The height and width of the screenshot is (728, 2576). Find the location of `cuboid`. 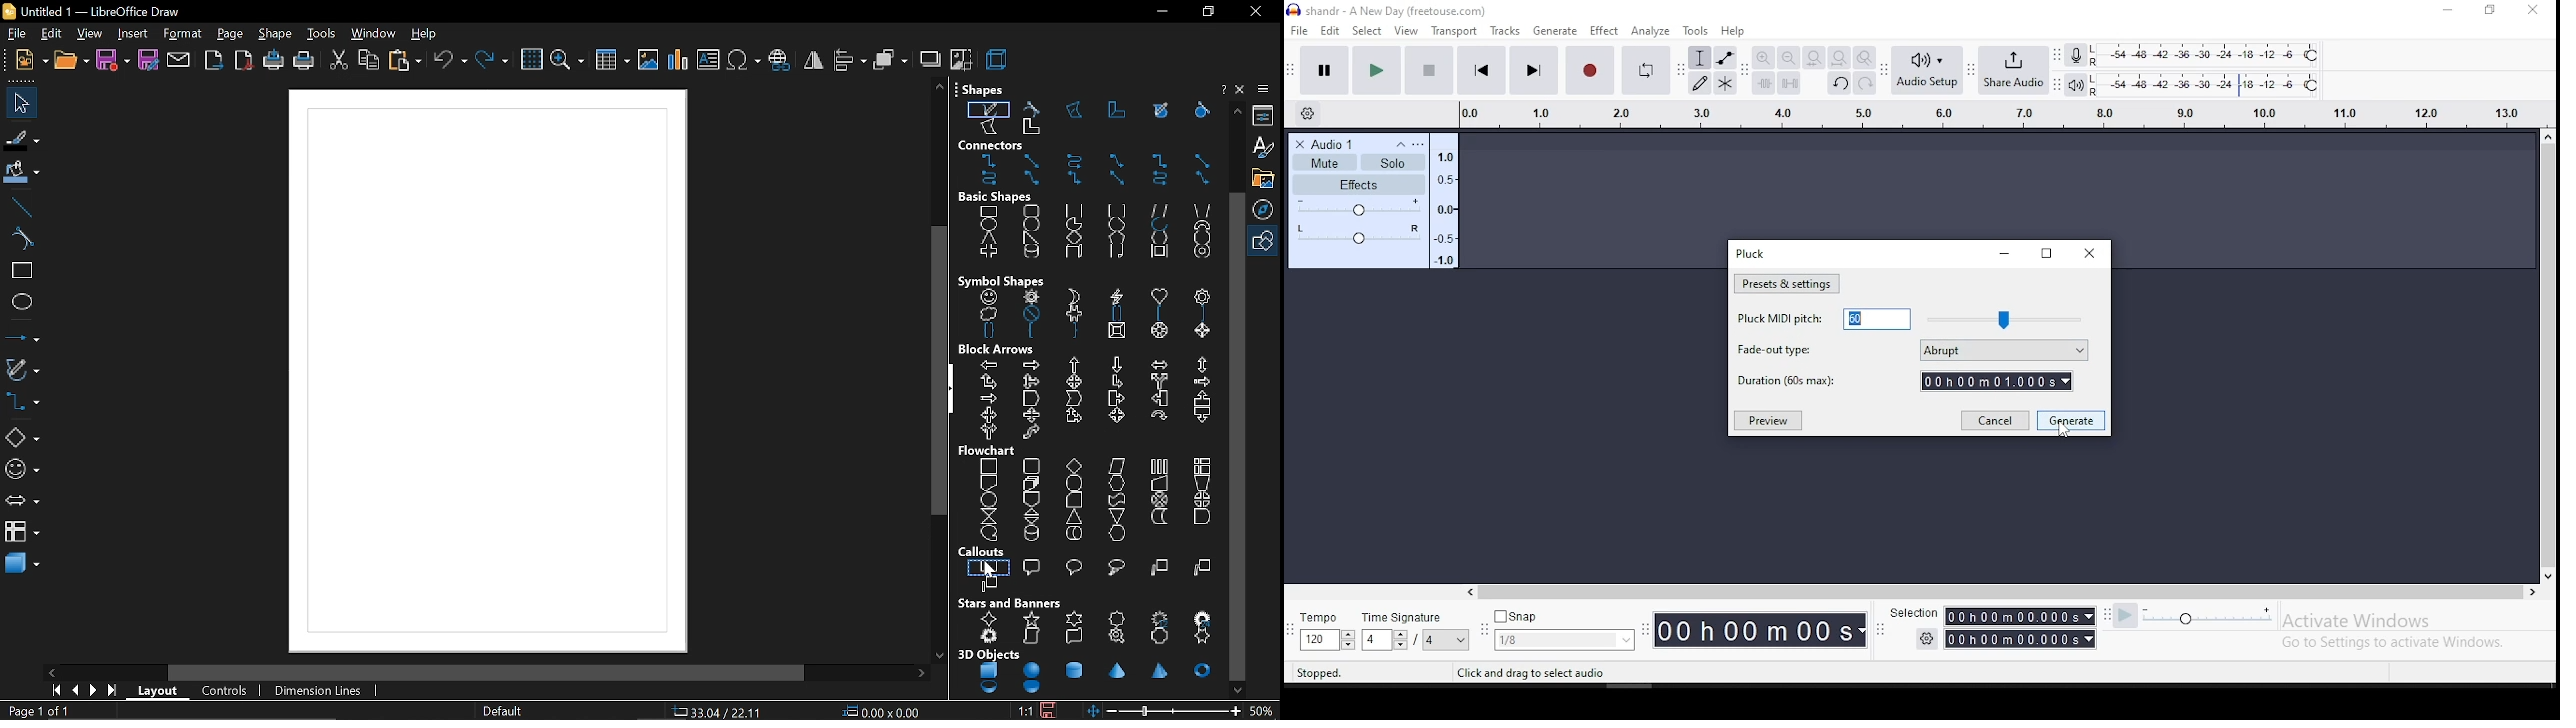

cuboid is located at coordinates (1073, 256).